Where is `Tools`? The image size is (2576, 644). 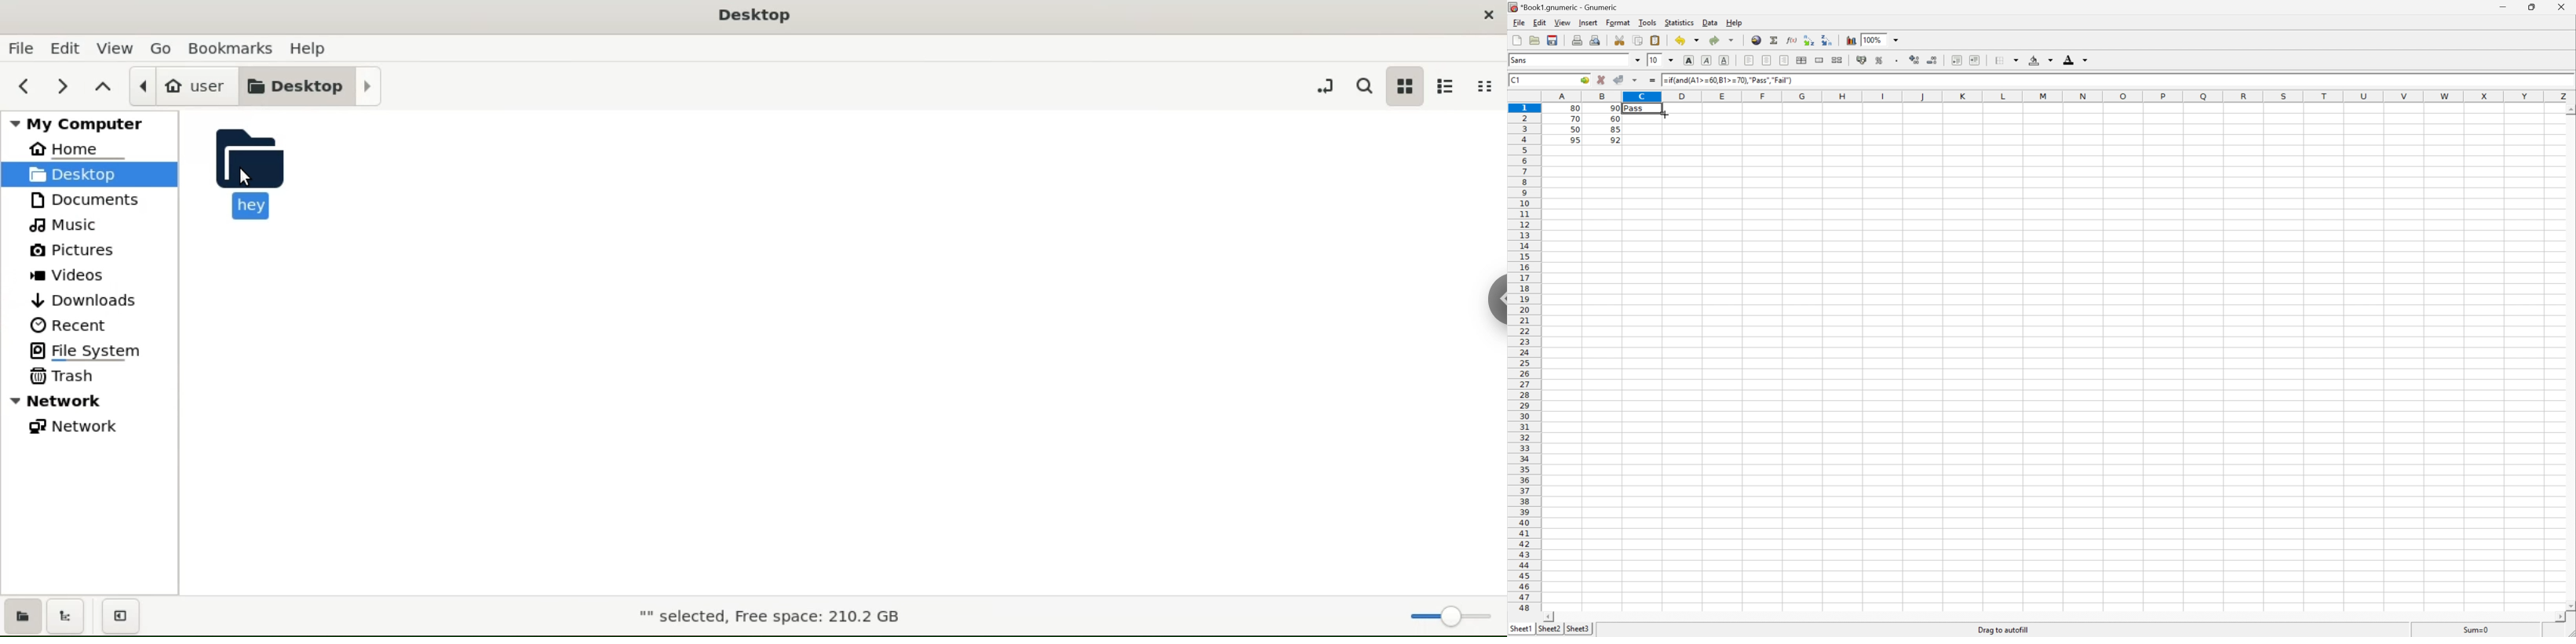
Tools is located at coordinates (1646, 22).